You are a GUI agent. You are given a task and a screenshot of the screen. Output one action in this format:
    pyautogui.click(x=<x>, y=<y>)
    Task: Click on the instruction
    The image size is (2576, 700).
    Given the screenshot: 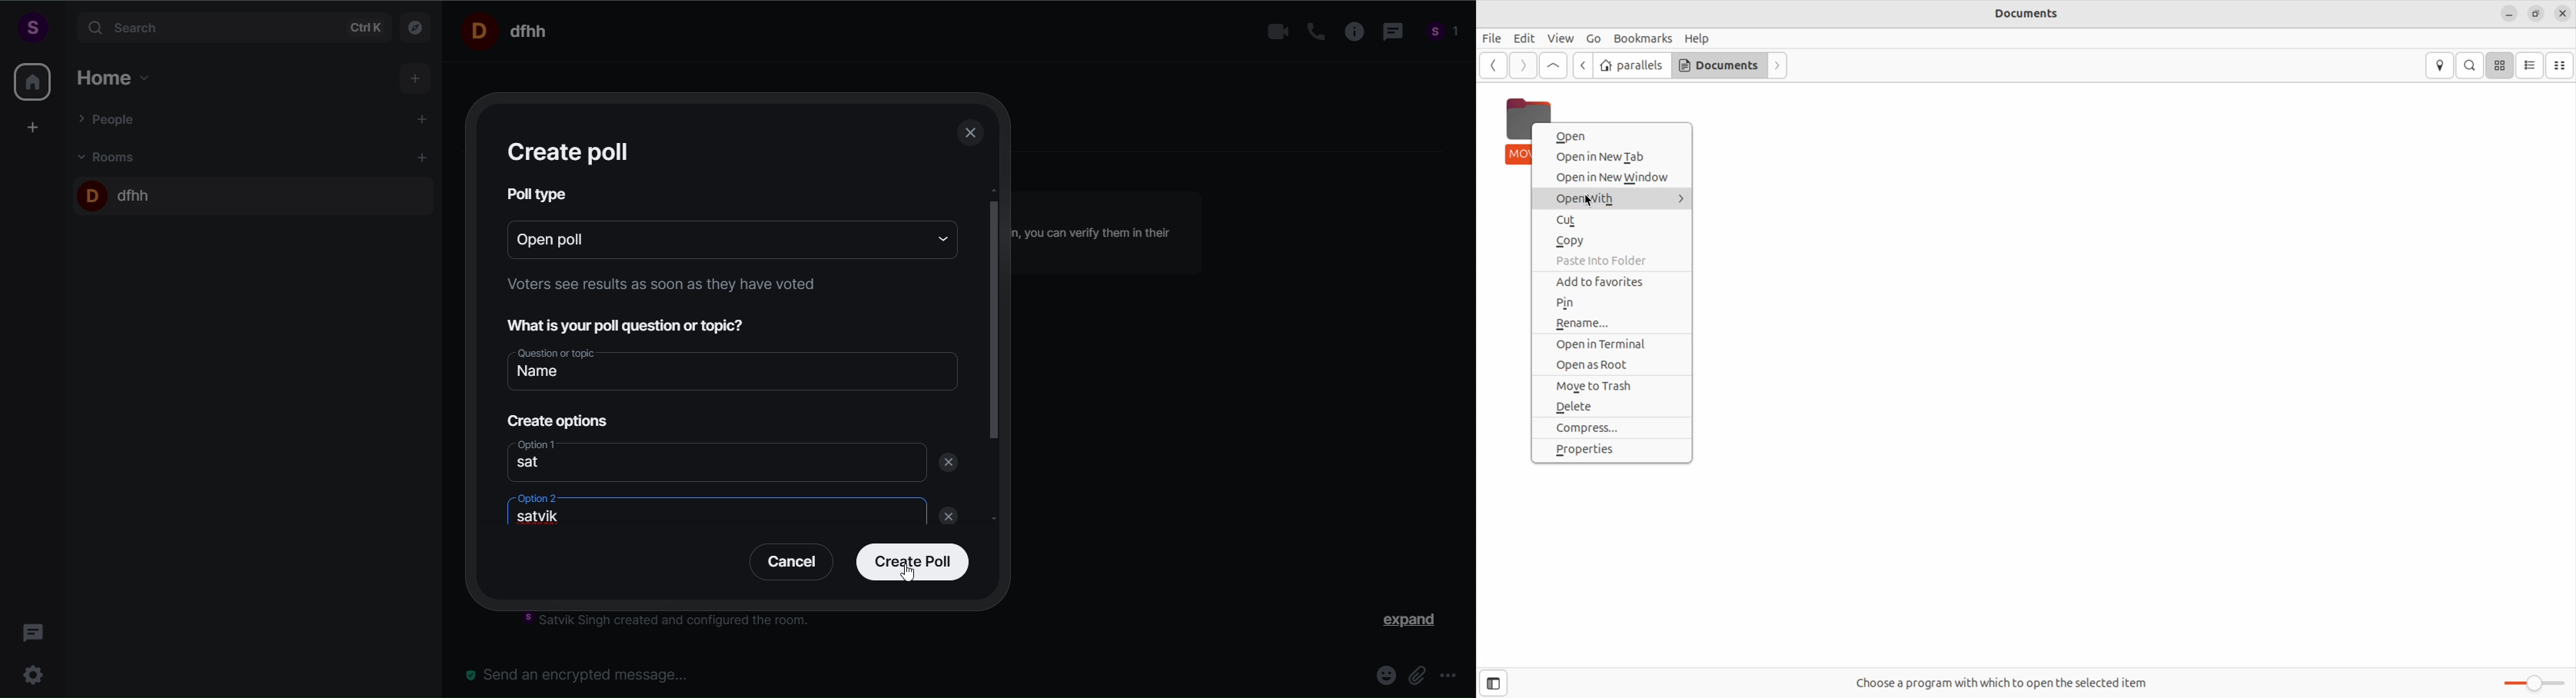 What is the action you would take?
    pyautogui.click(x=677, y=623)
    